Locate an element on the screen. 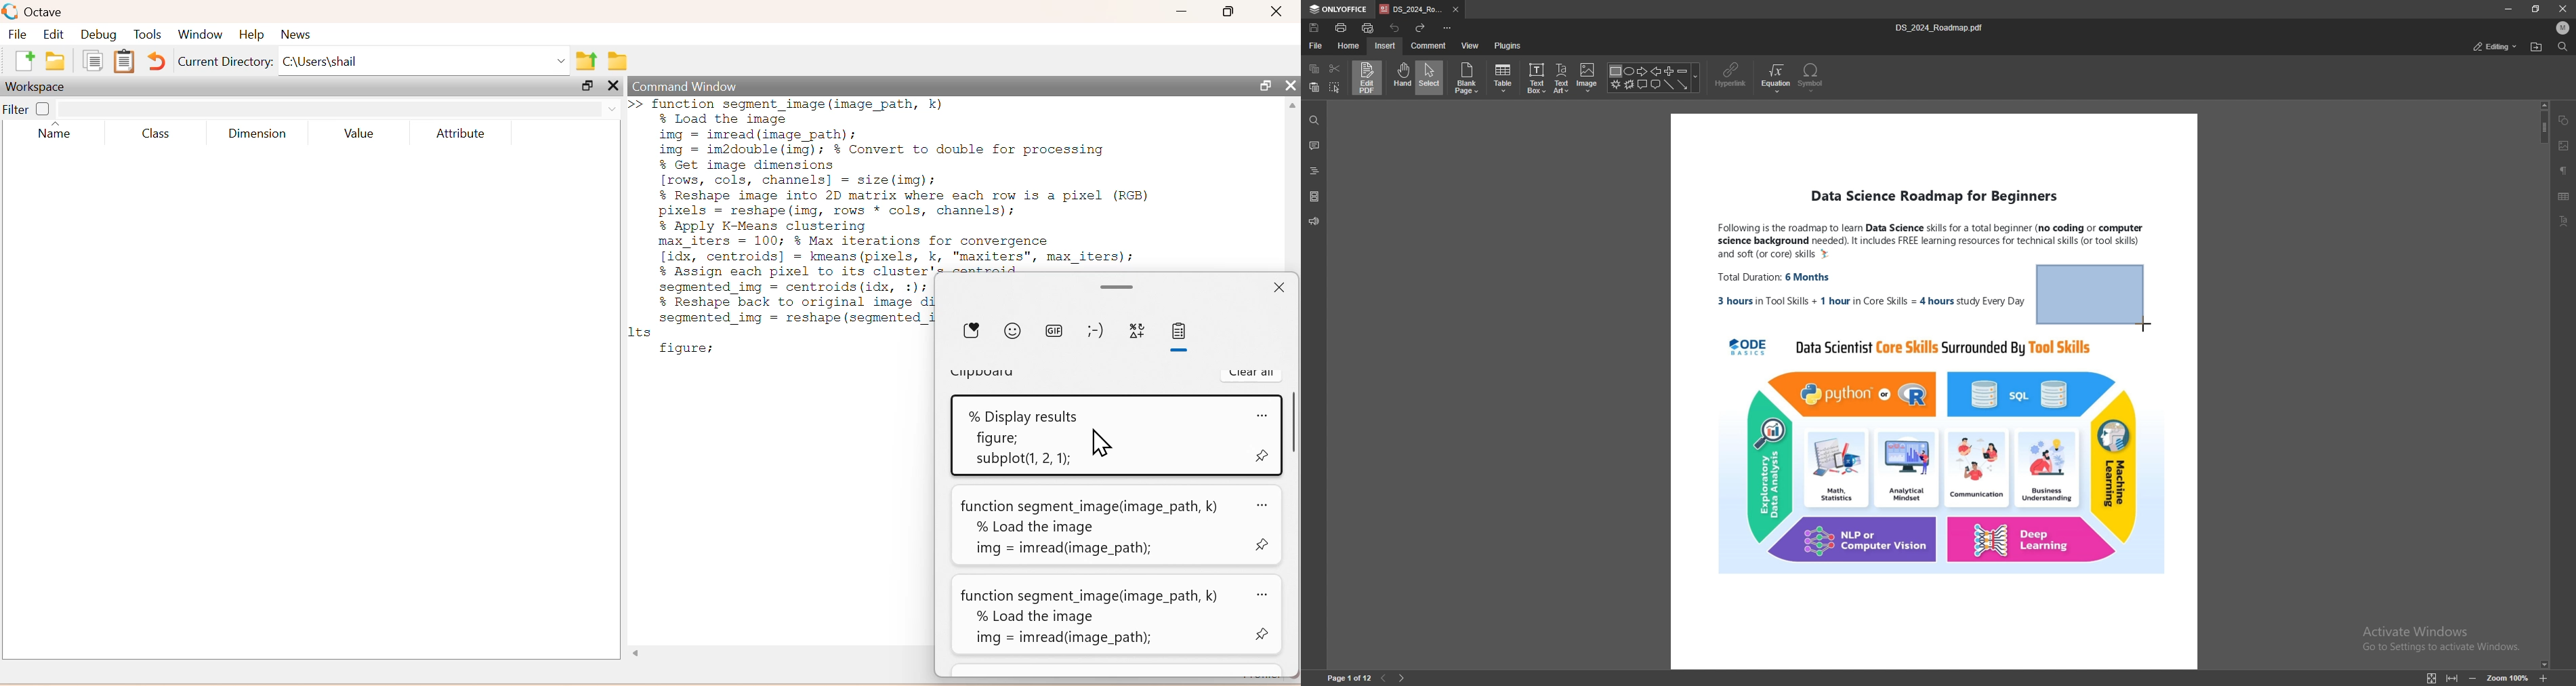 This screenshot has width=2576, height=700. function segment_image(image_path, k) ao% Load the imageimg = imread(infege_path);  is located at coordinates (1116, 526).